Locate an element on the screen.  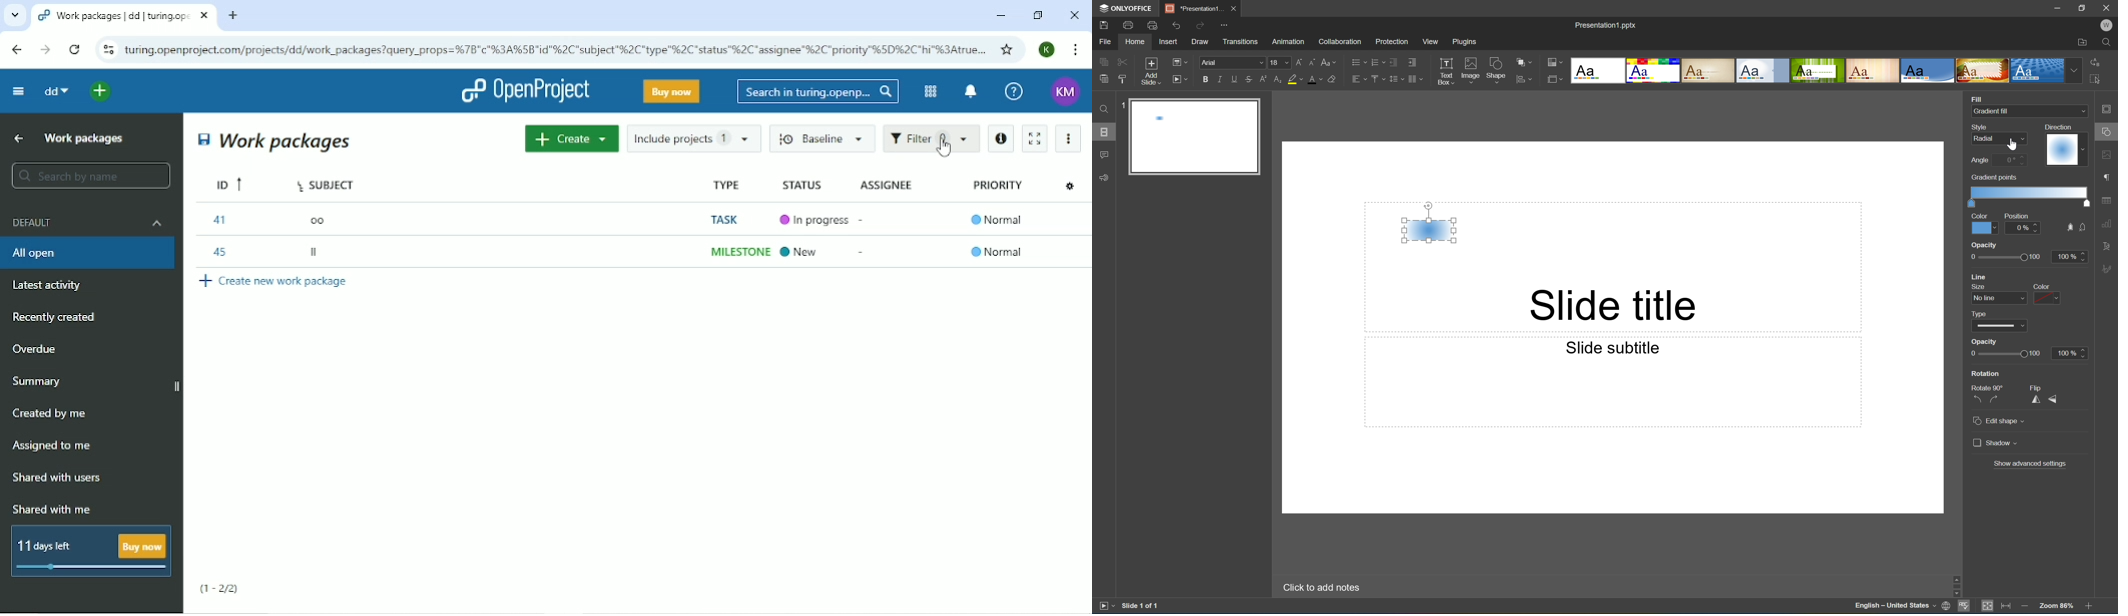
close side bar is located at coordinates (178, 386).